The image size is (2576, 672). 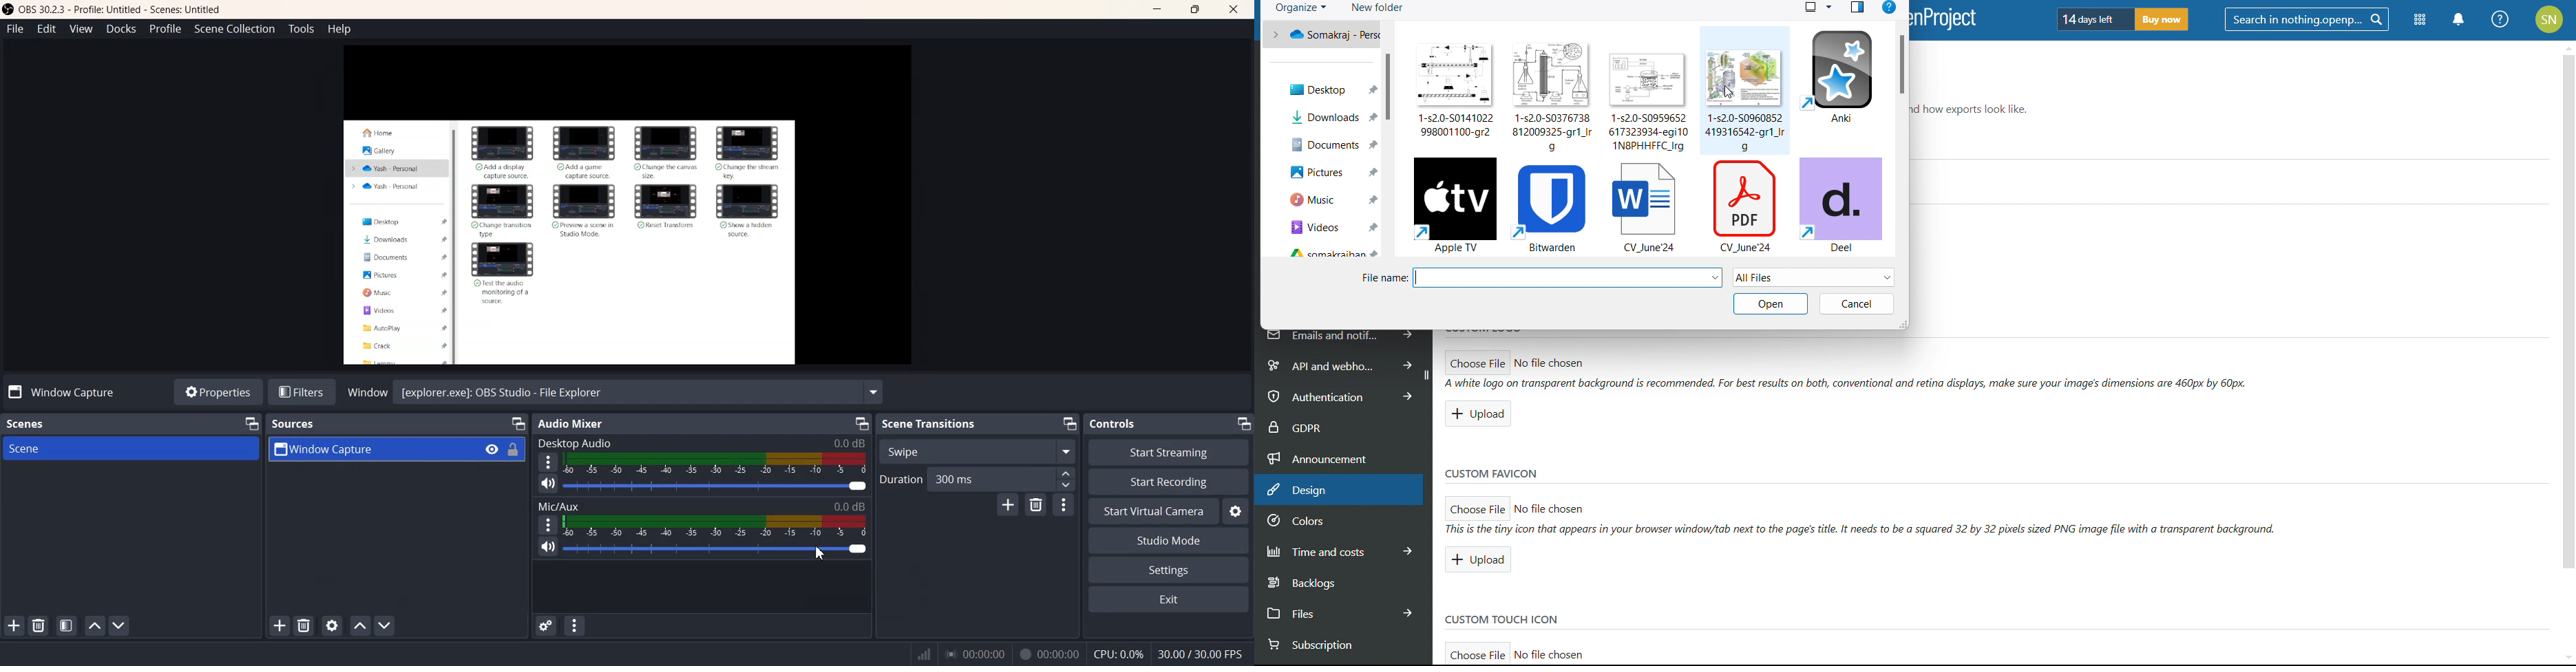 What do you see at coordinates (59, 392) in the screenshot?
I see `No source selected` at bounding box center [59, 392].